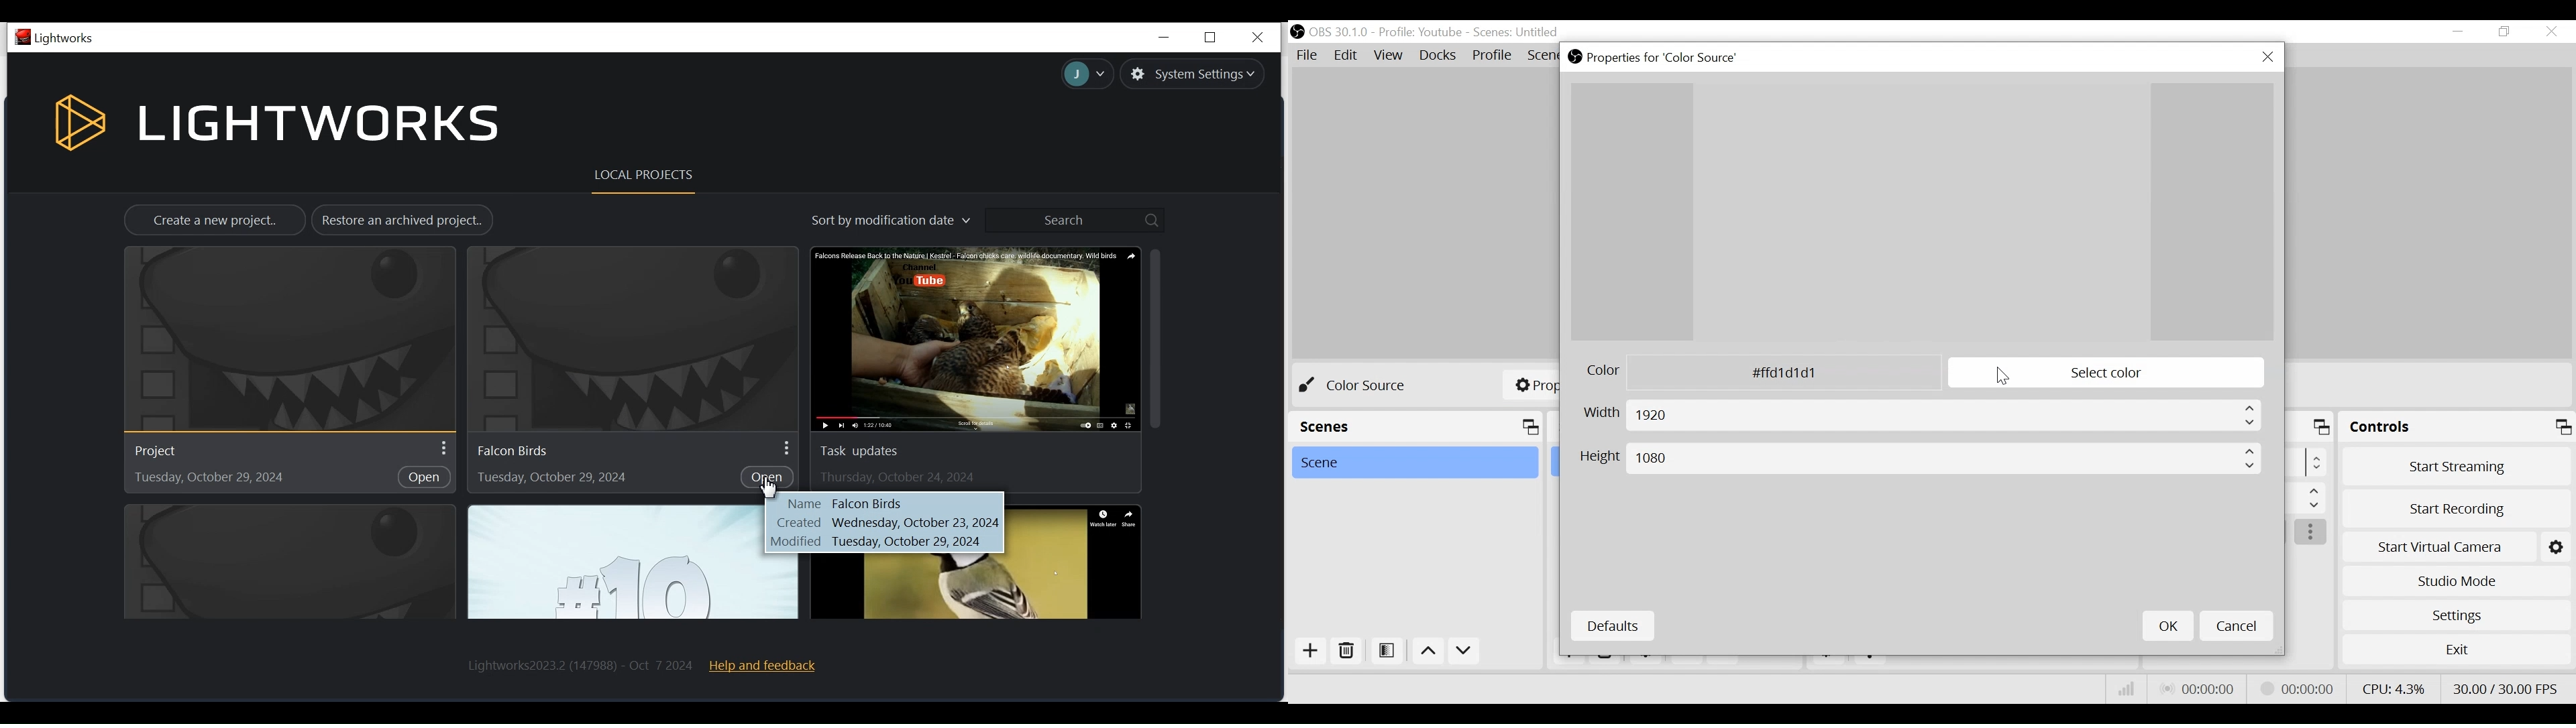 The image size is (2576, 728). What do you see at coordinates (2459, 31) in the screenshot?
I see `minimize` at bounding box center [2459, 31].